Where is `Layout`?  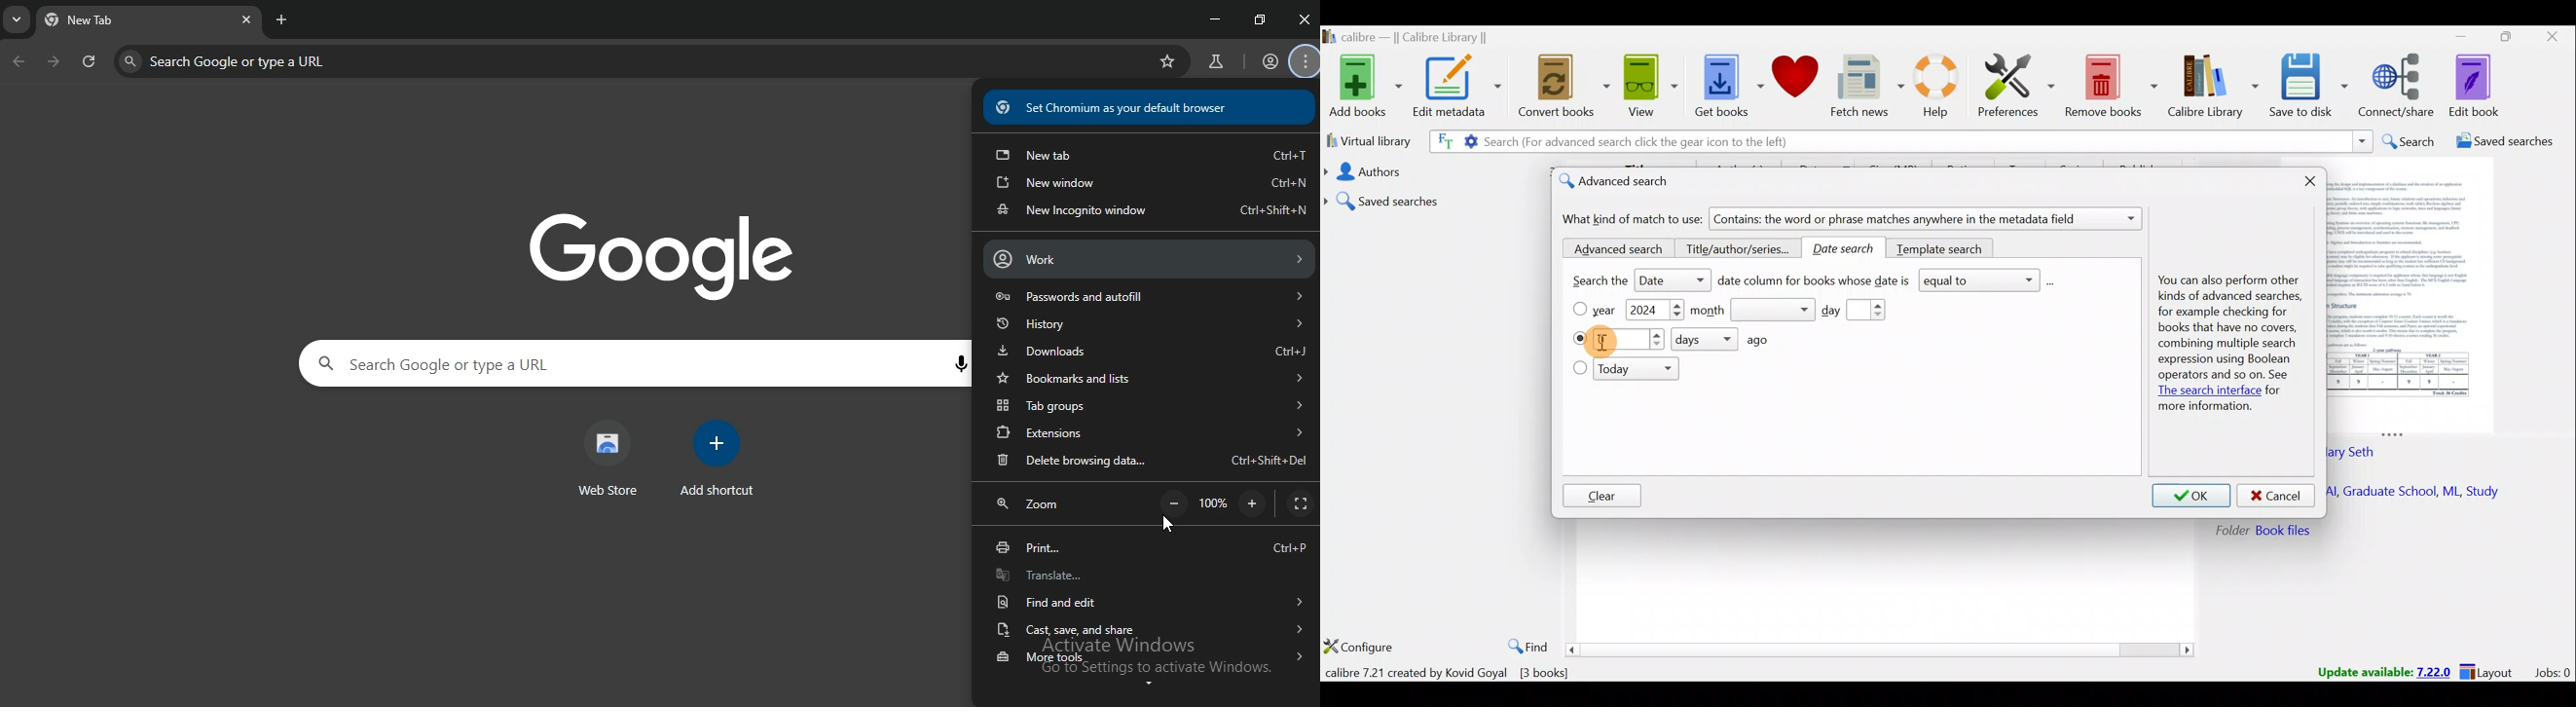 Layout is located at coordinates (2491, 670).